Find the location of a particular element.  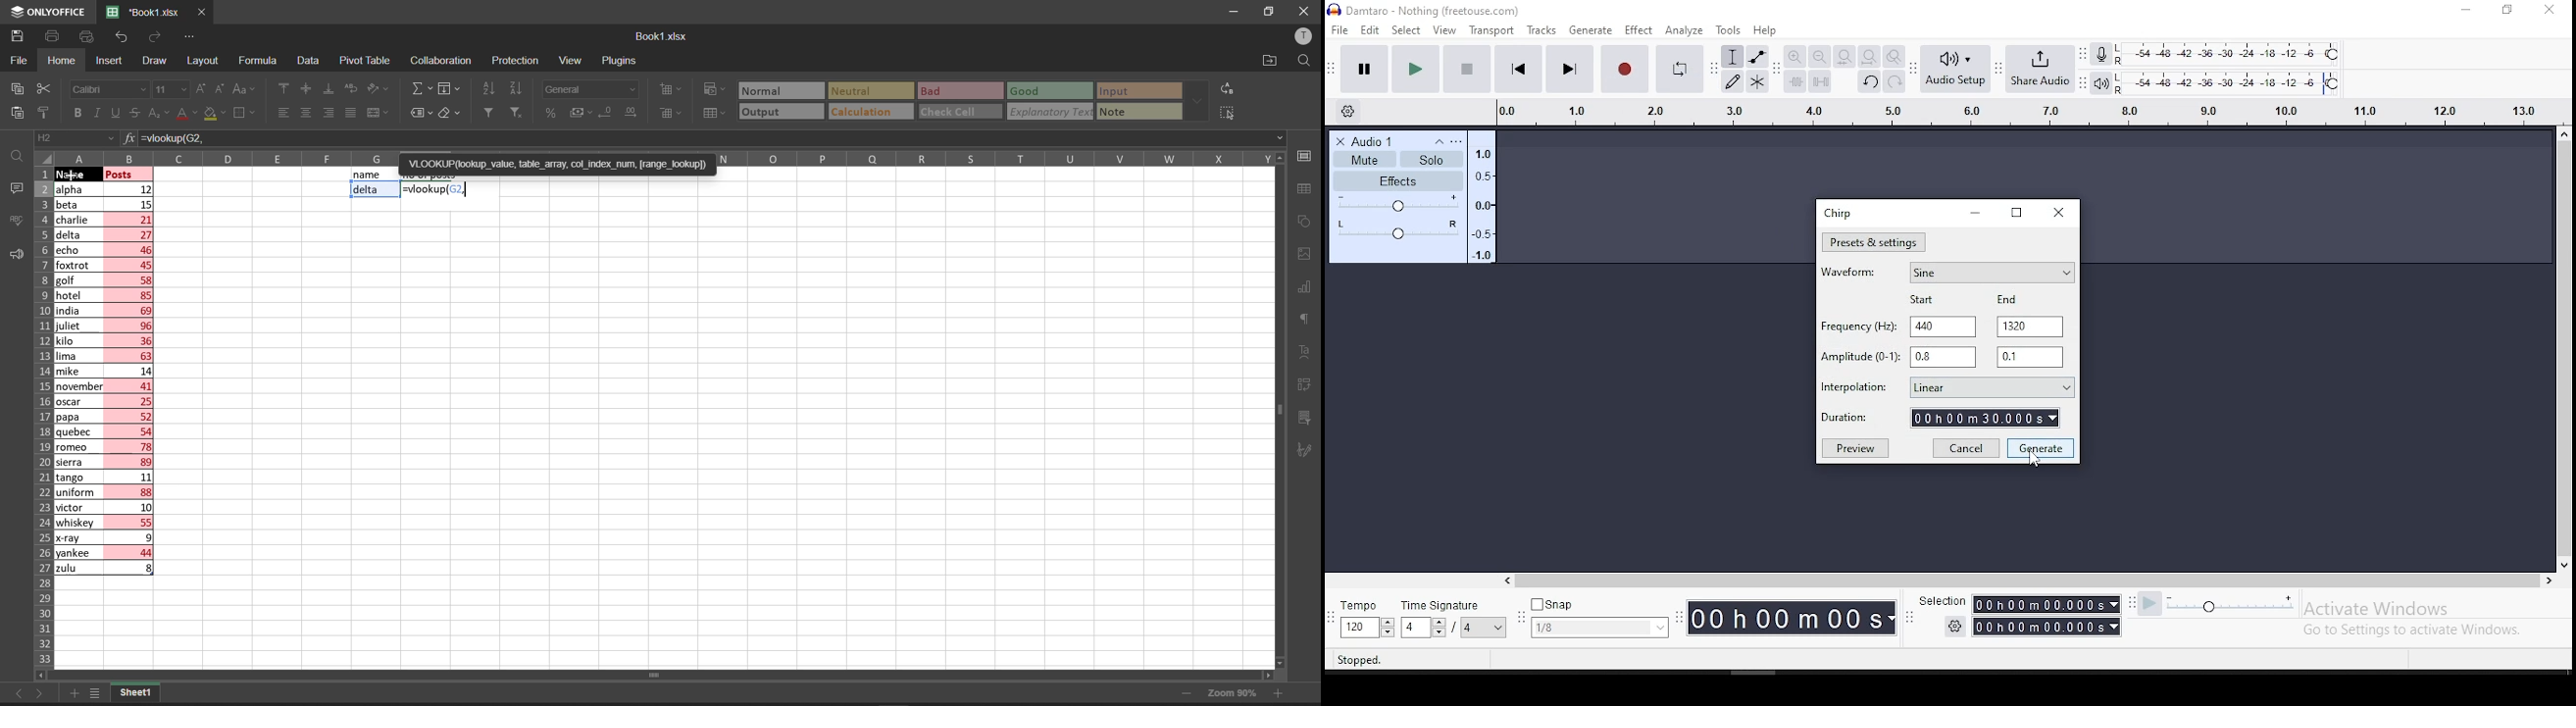

minimize is located at coordinates (1238, 12).